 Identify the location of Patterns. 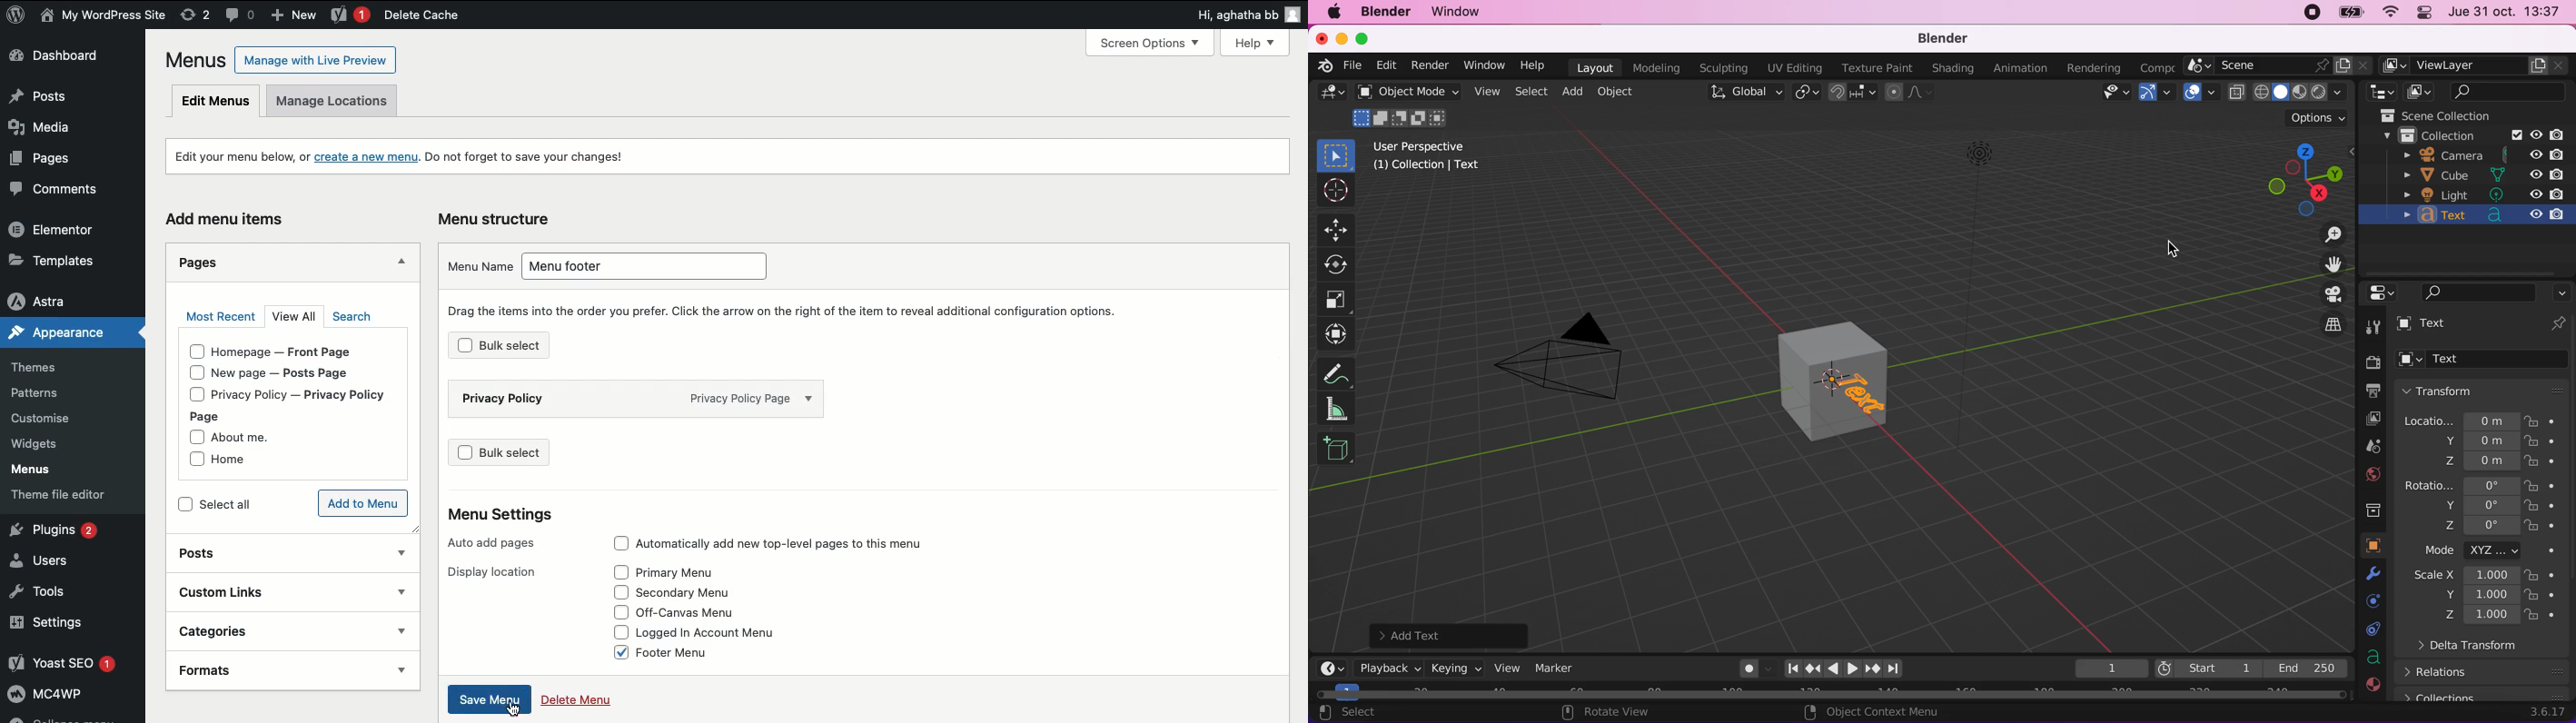
(49, 390).